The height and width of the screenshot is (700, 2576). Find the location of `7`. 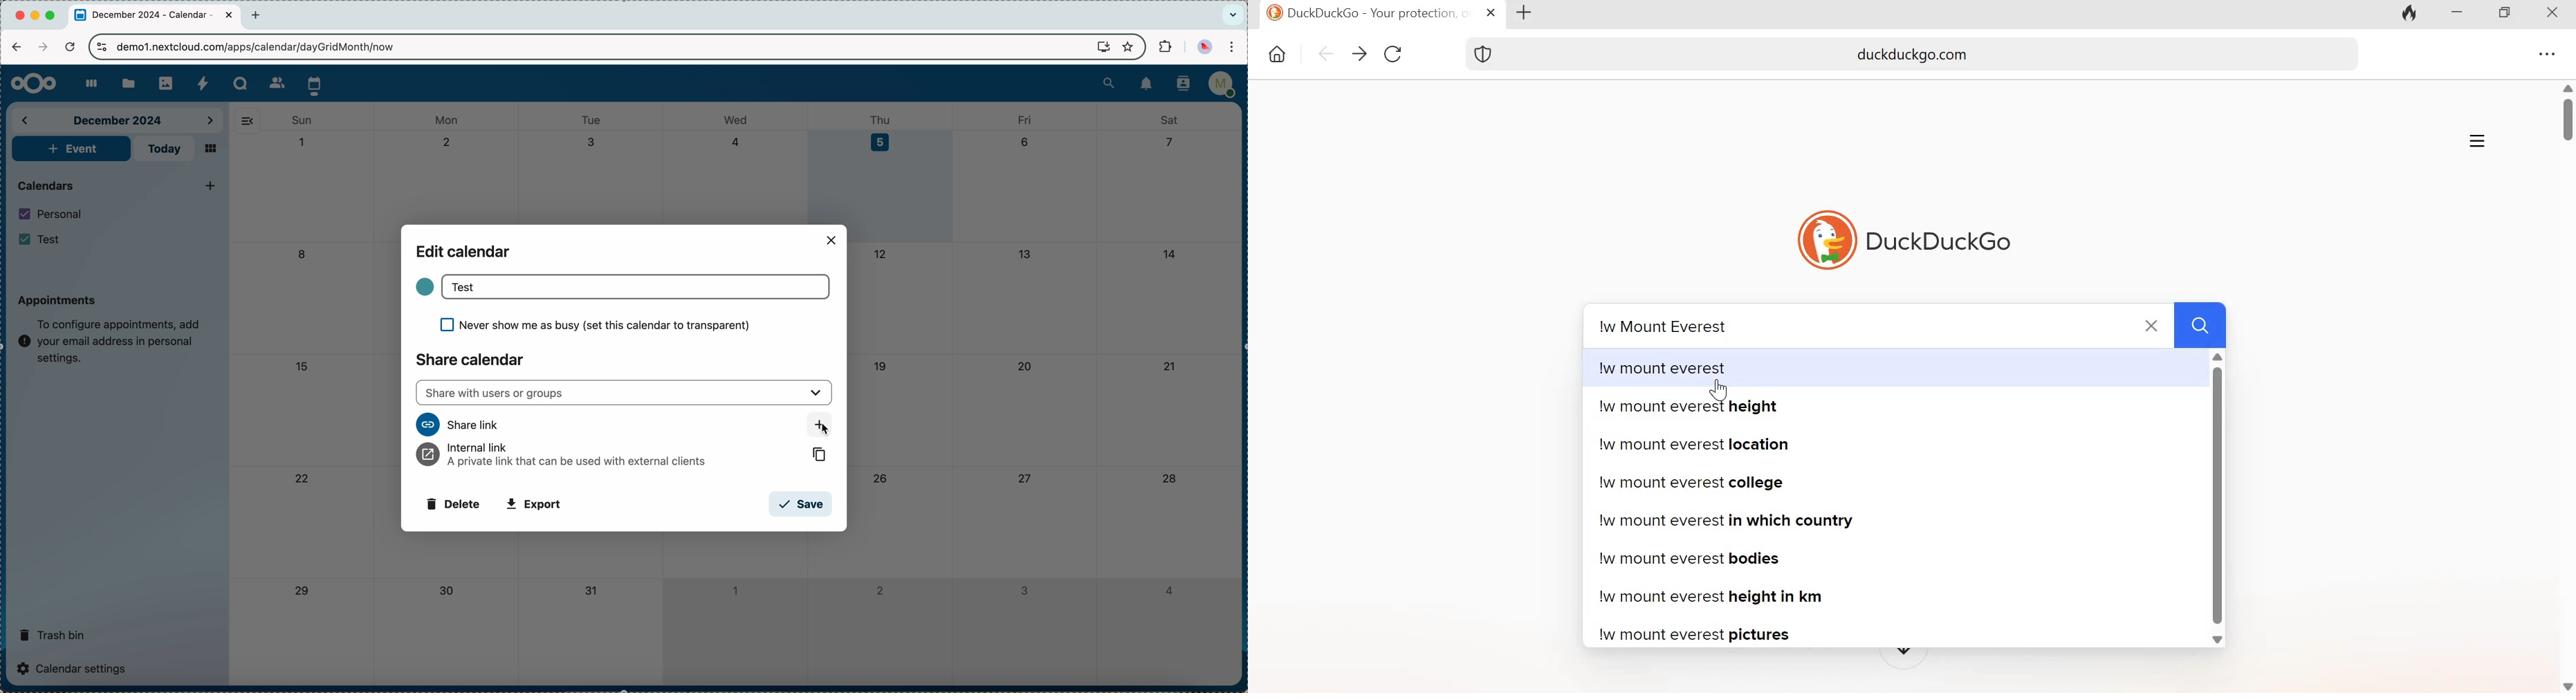

7 is located at coordinates (1165, 143).